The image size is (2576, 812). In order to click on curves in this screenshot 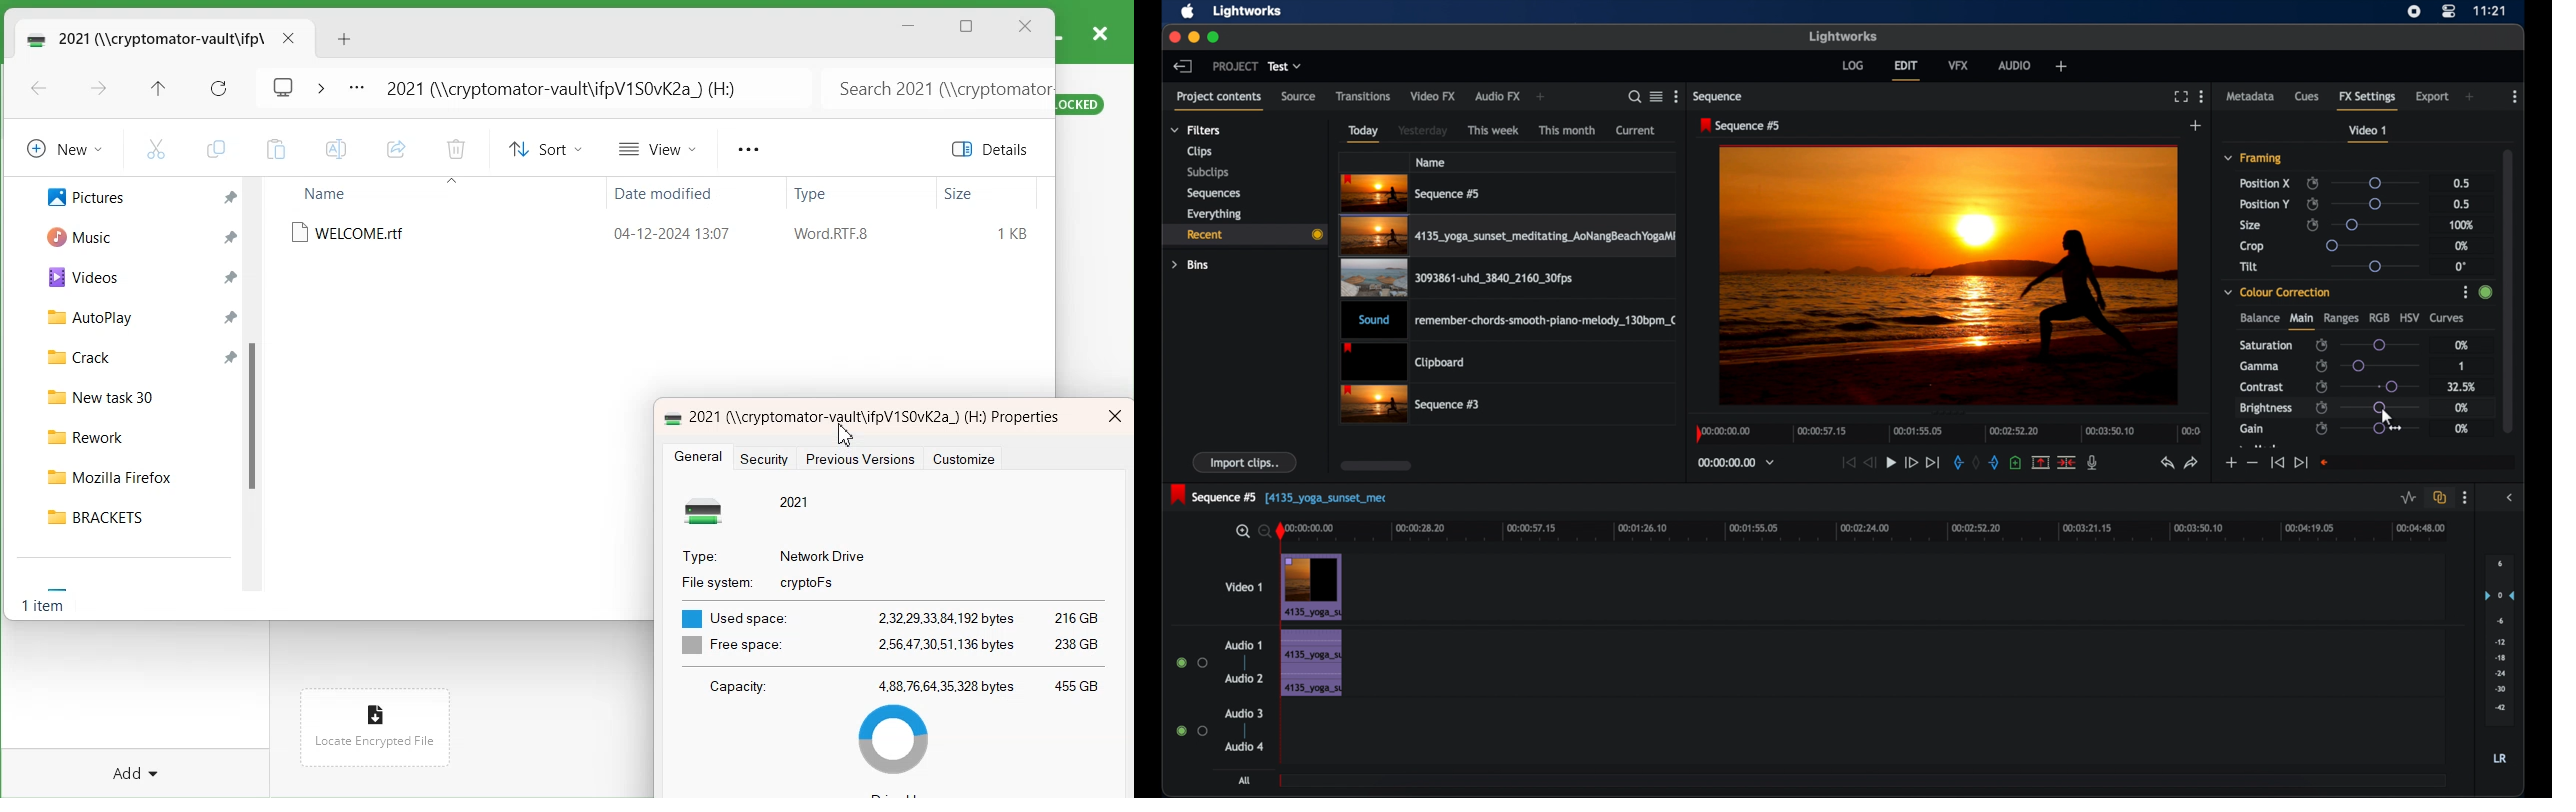, I will do `click(2448, 318)`.